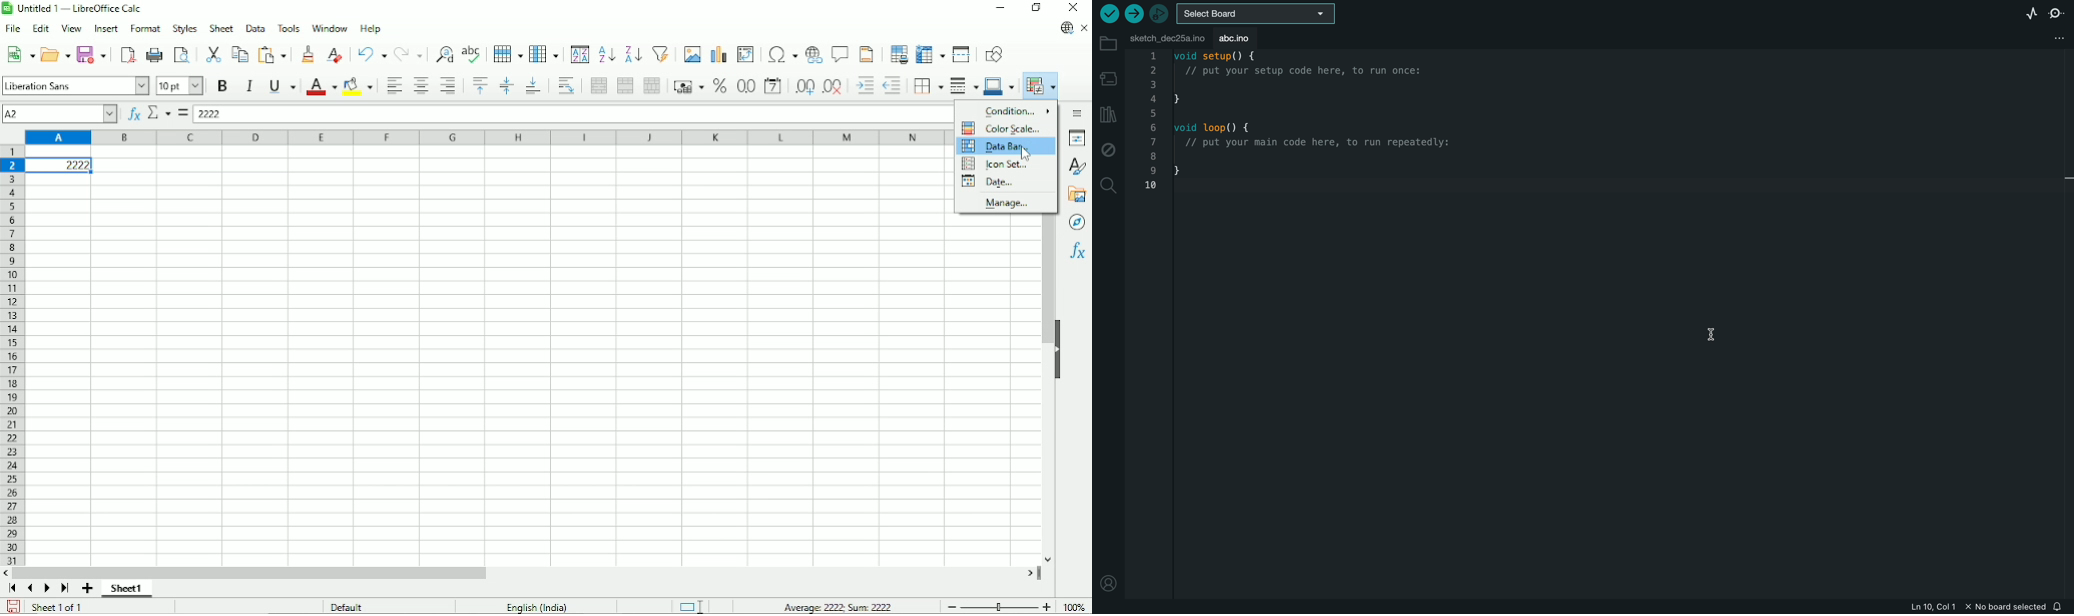 The width and height of the screenshot is (2100, 616). Describe the element at coordinates (255, 28) in the screenshot. I see `Data` at that location.